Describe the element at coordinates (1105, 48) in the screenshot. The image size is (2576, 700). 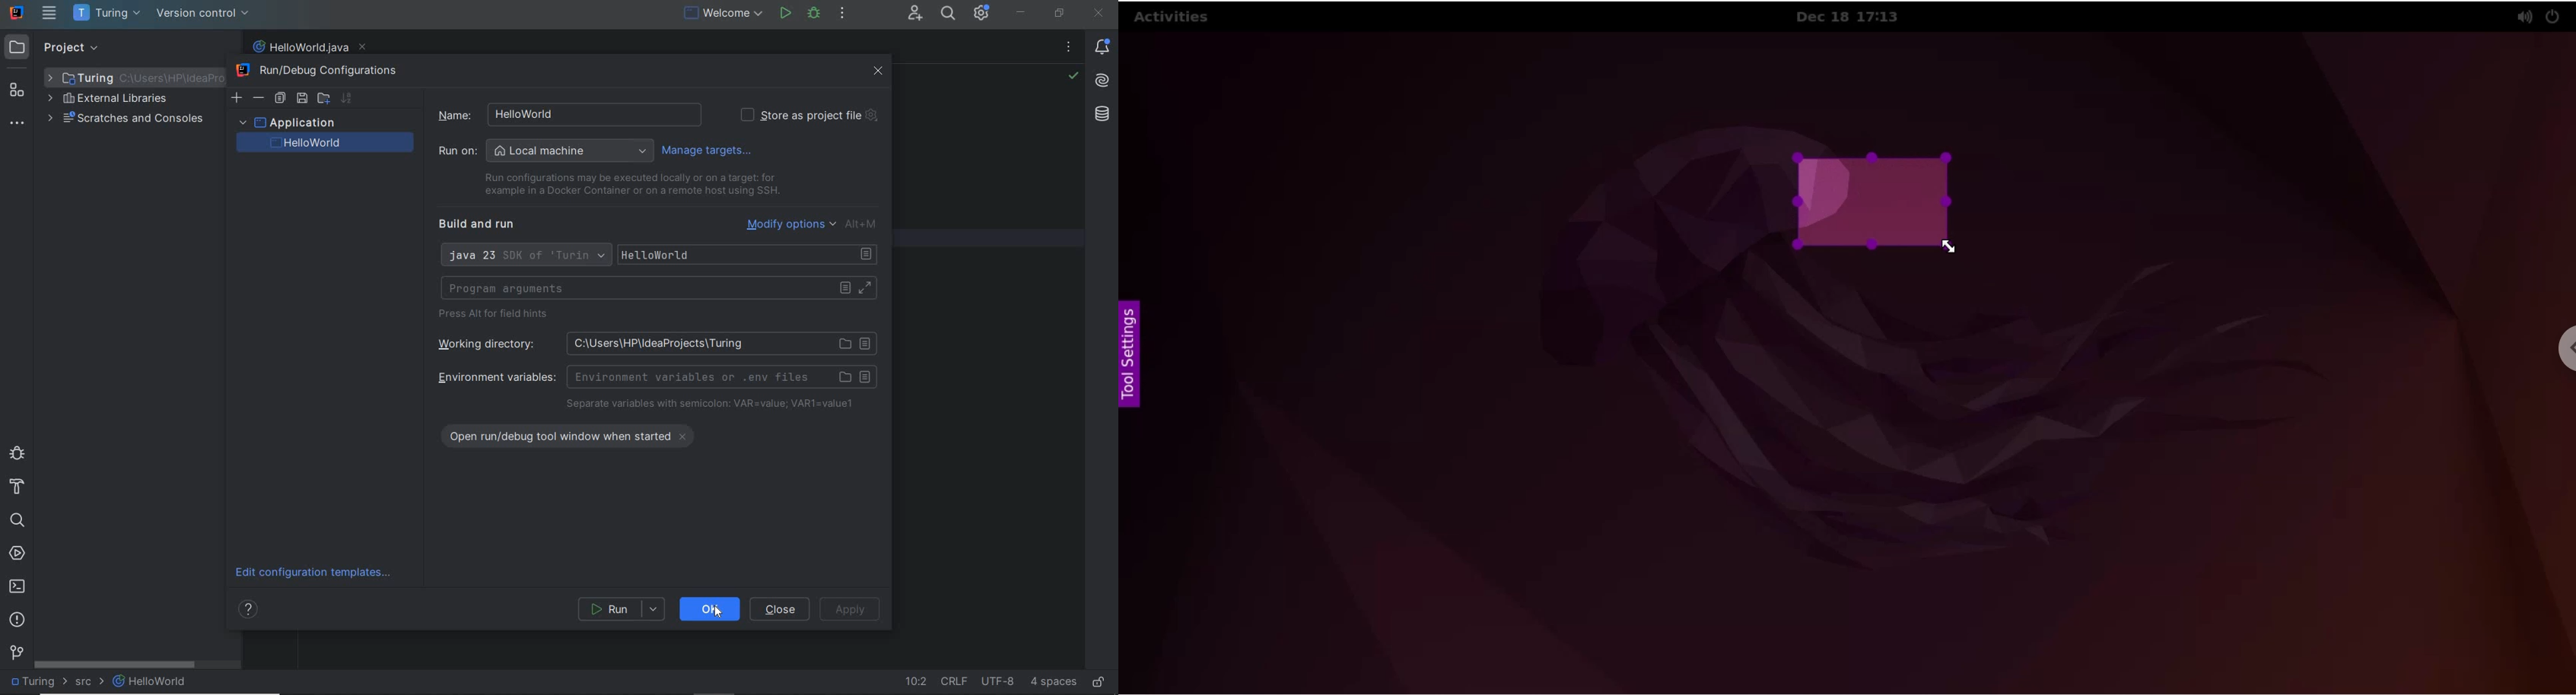
I see `notifications` at that location.